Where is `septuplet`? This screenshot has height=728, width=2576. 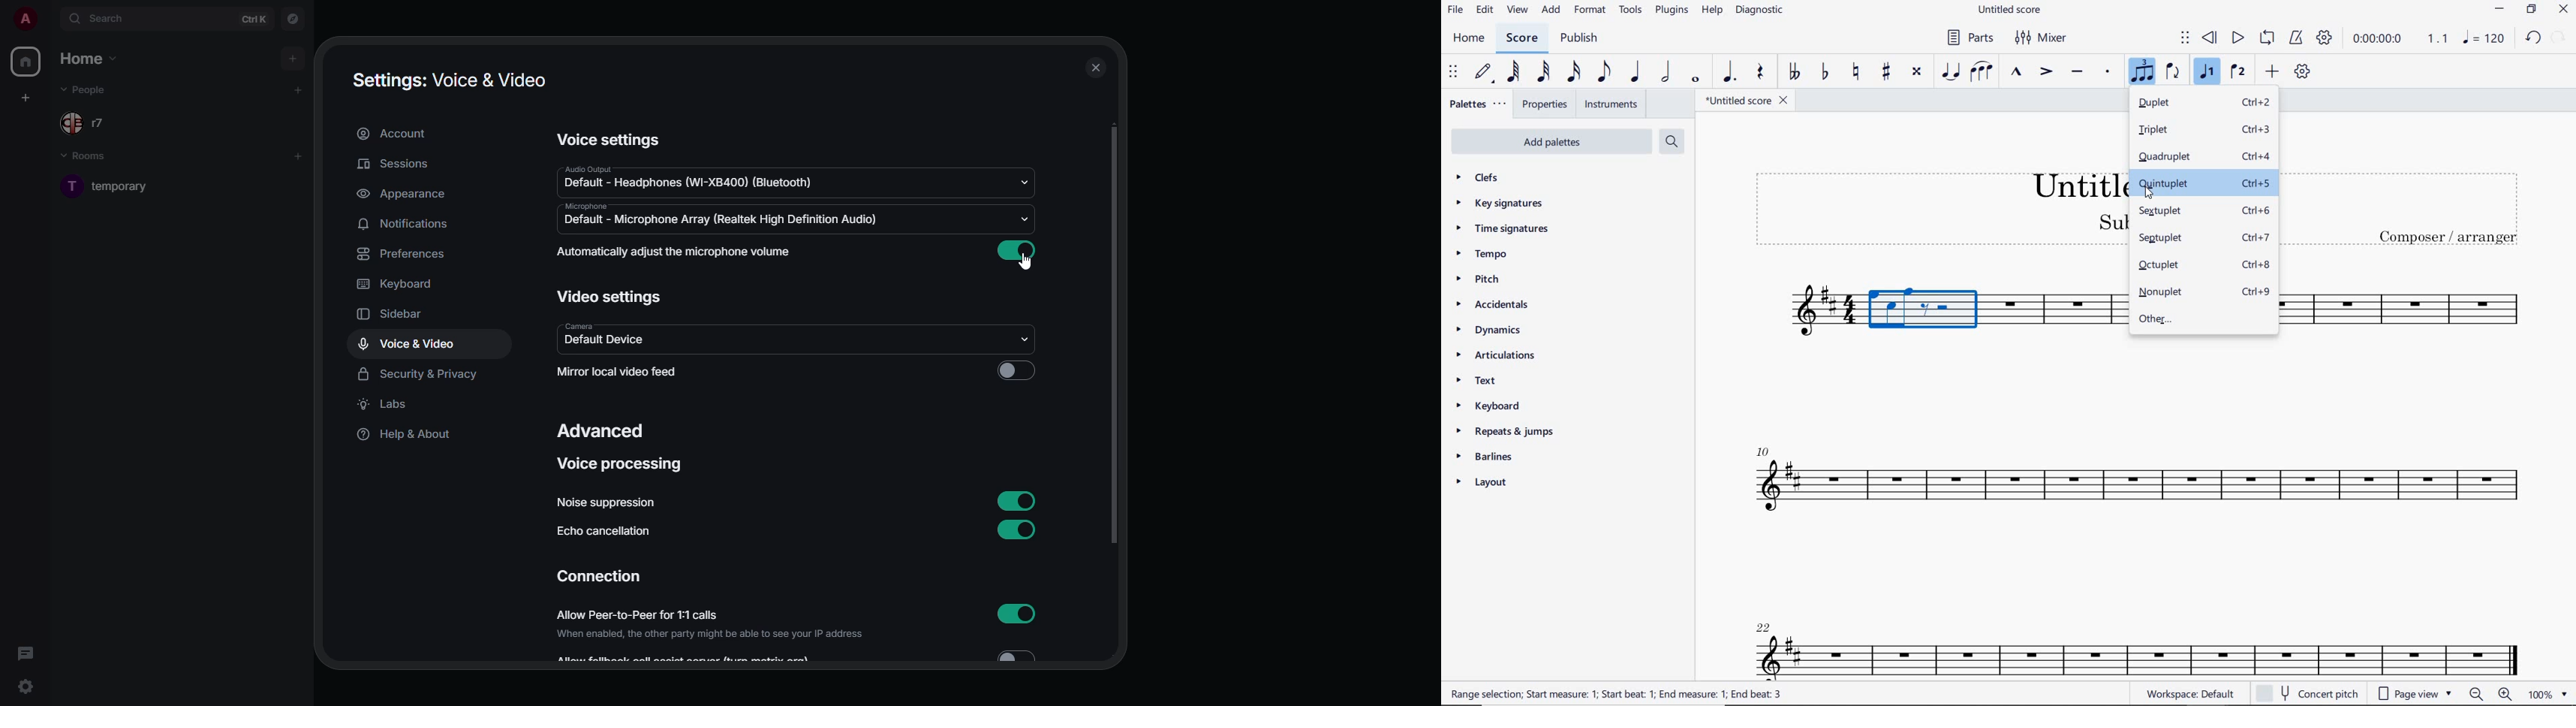
septuplet is located at coordinates (2203, 239).